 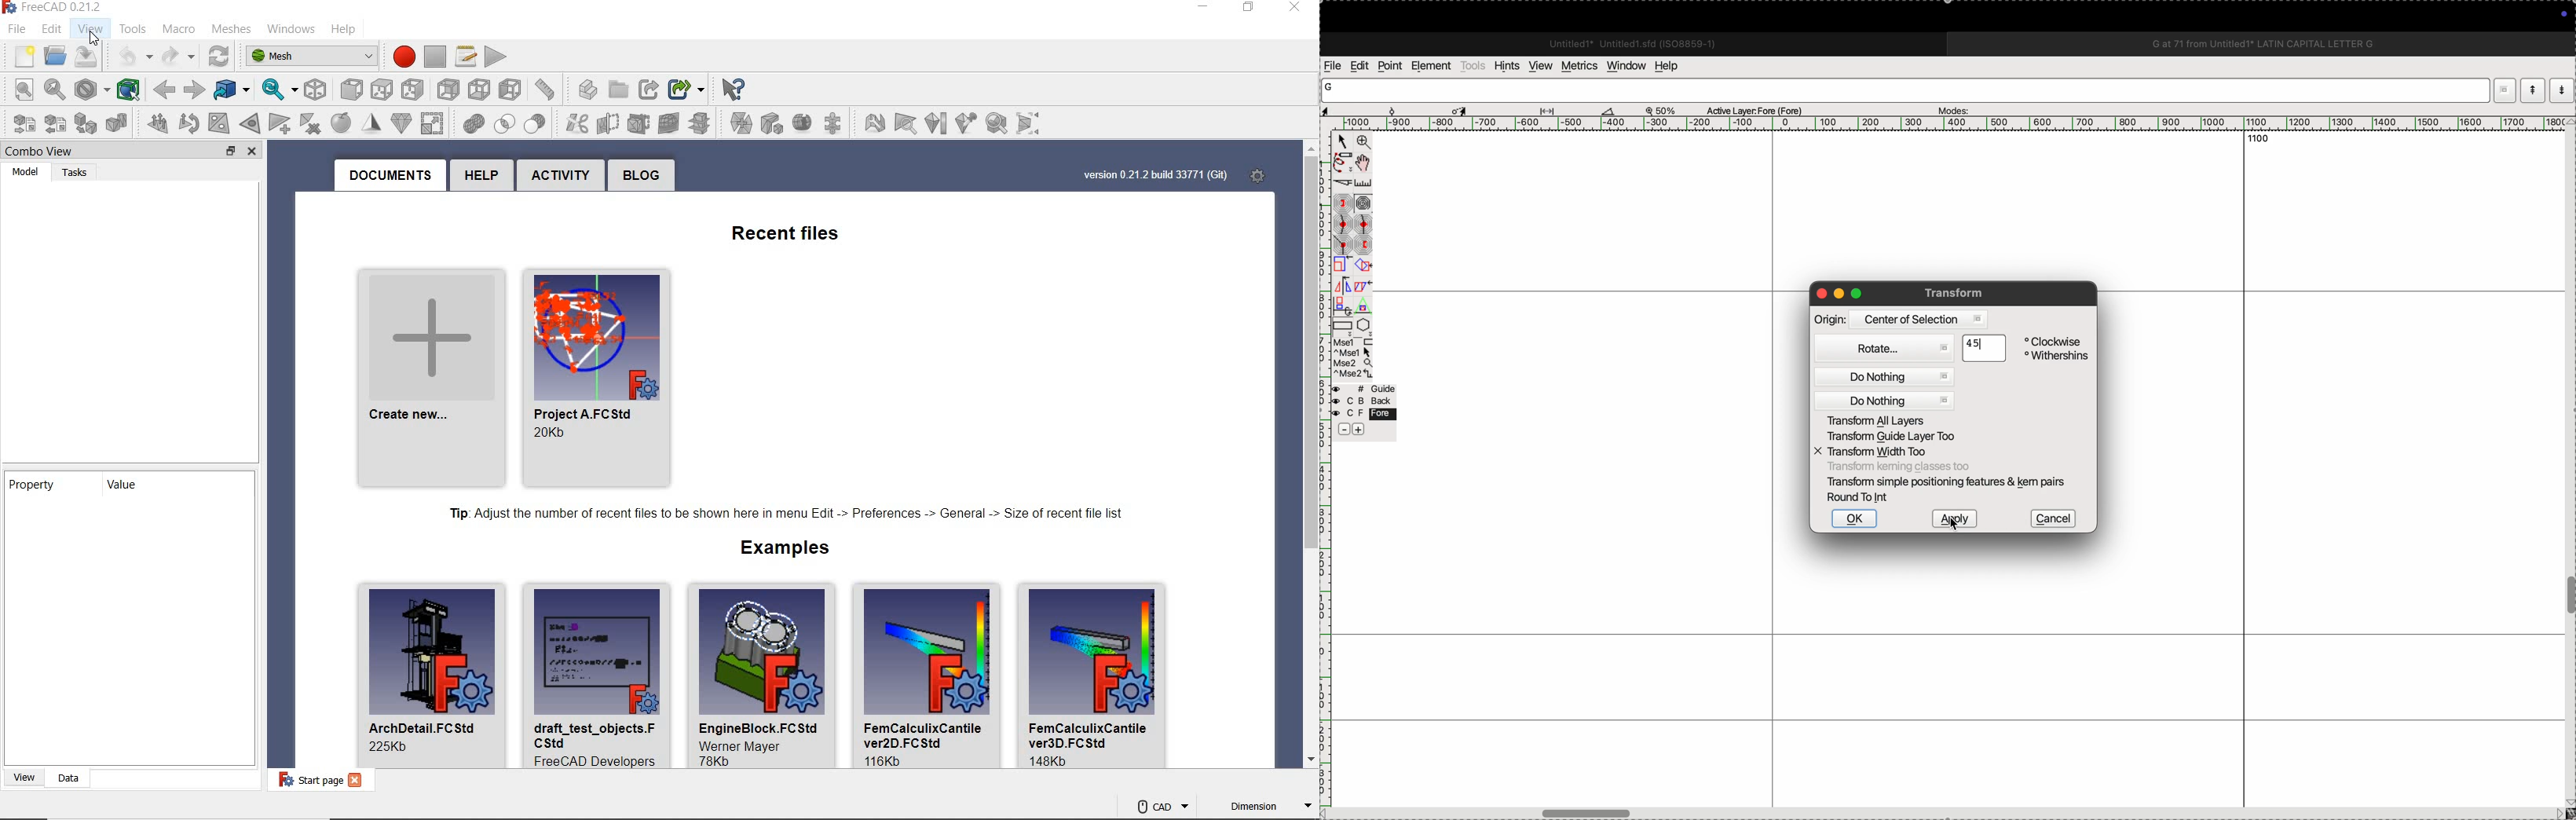 I want to click on examples, so click(x=778, y=550).